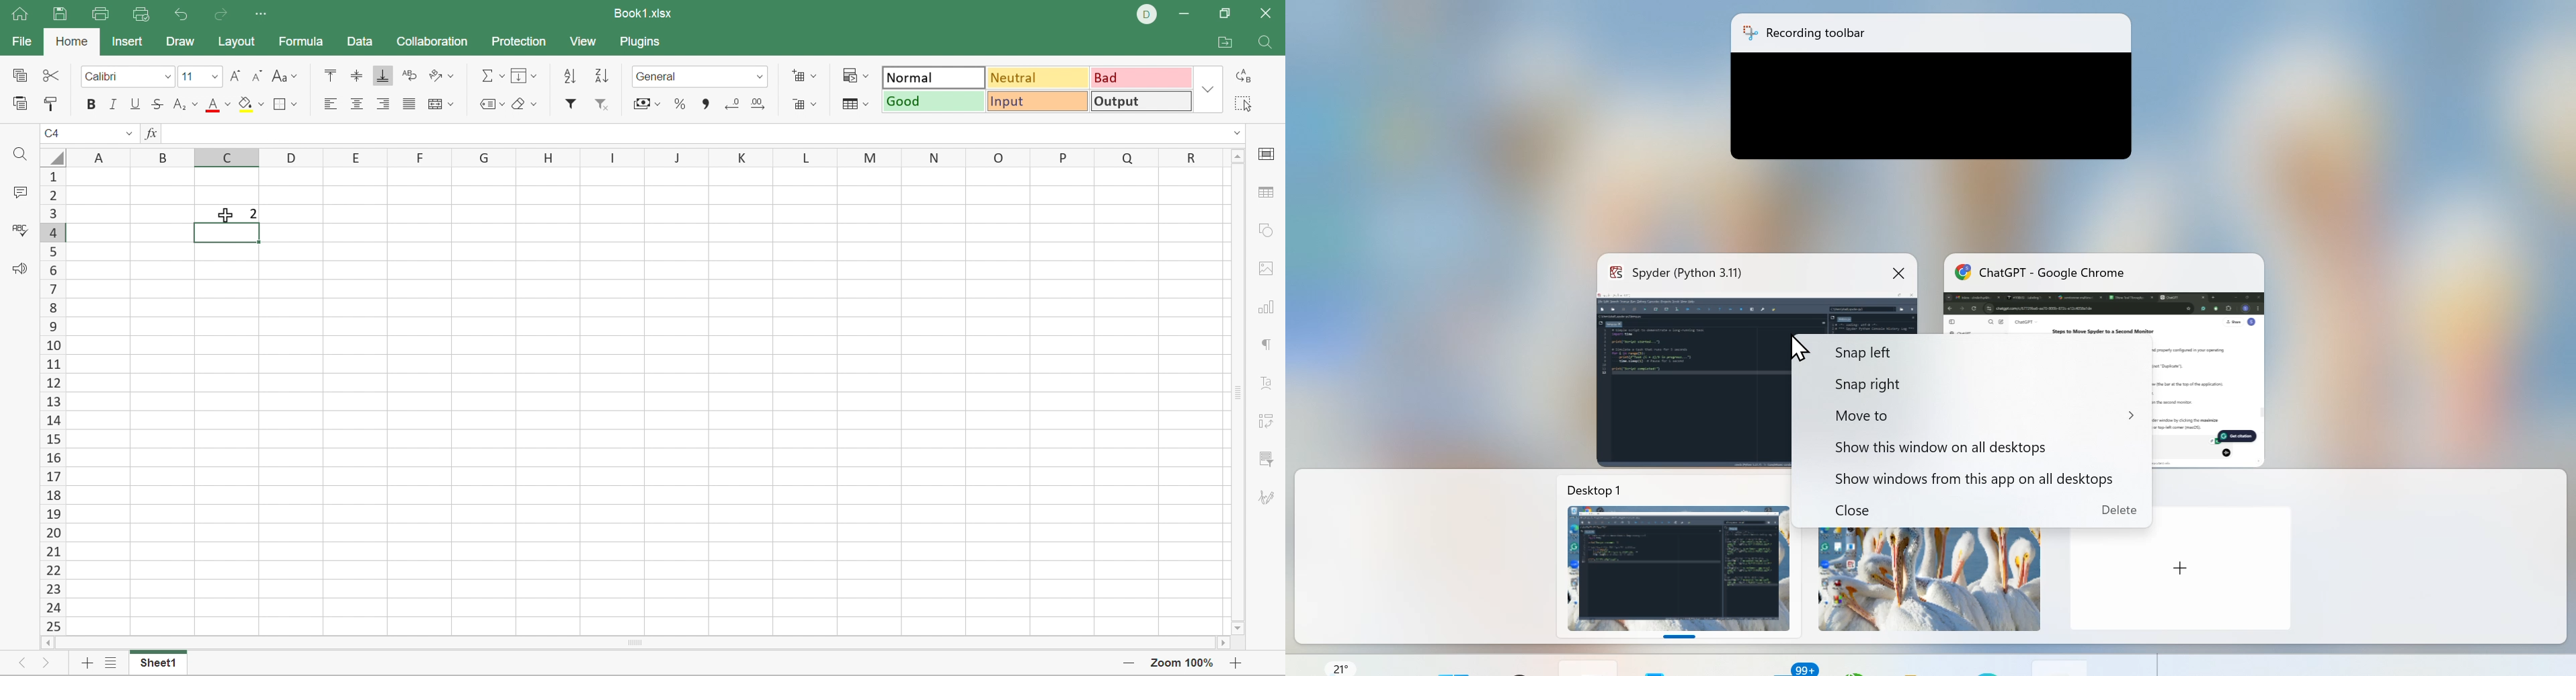 The width and height of the screenshot is (2576, 700). Describe the element at coordinates (46, 641) in the screenshot. I see `Scroll Left` at that location.